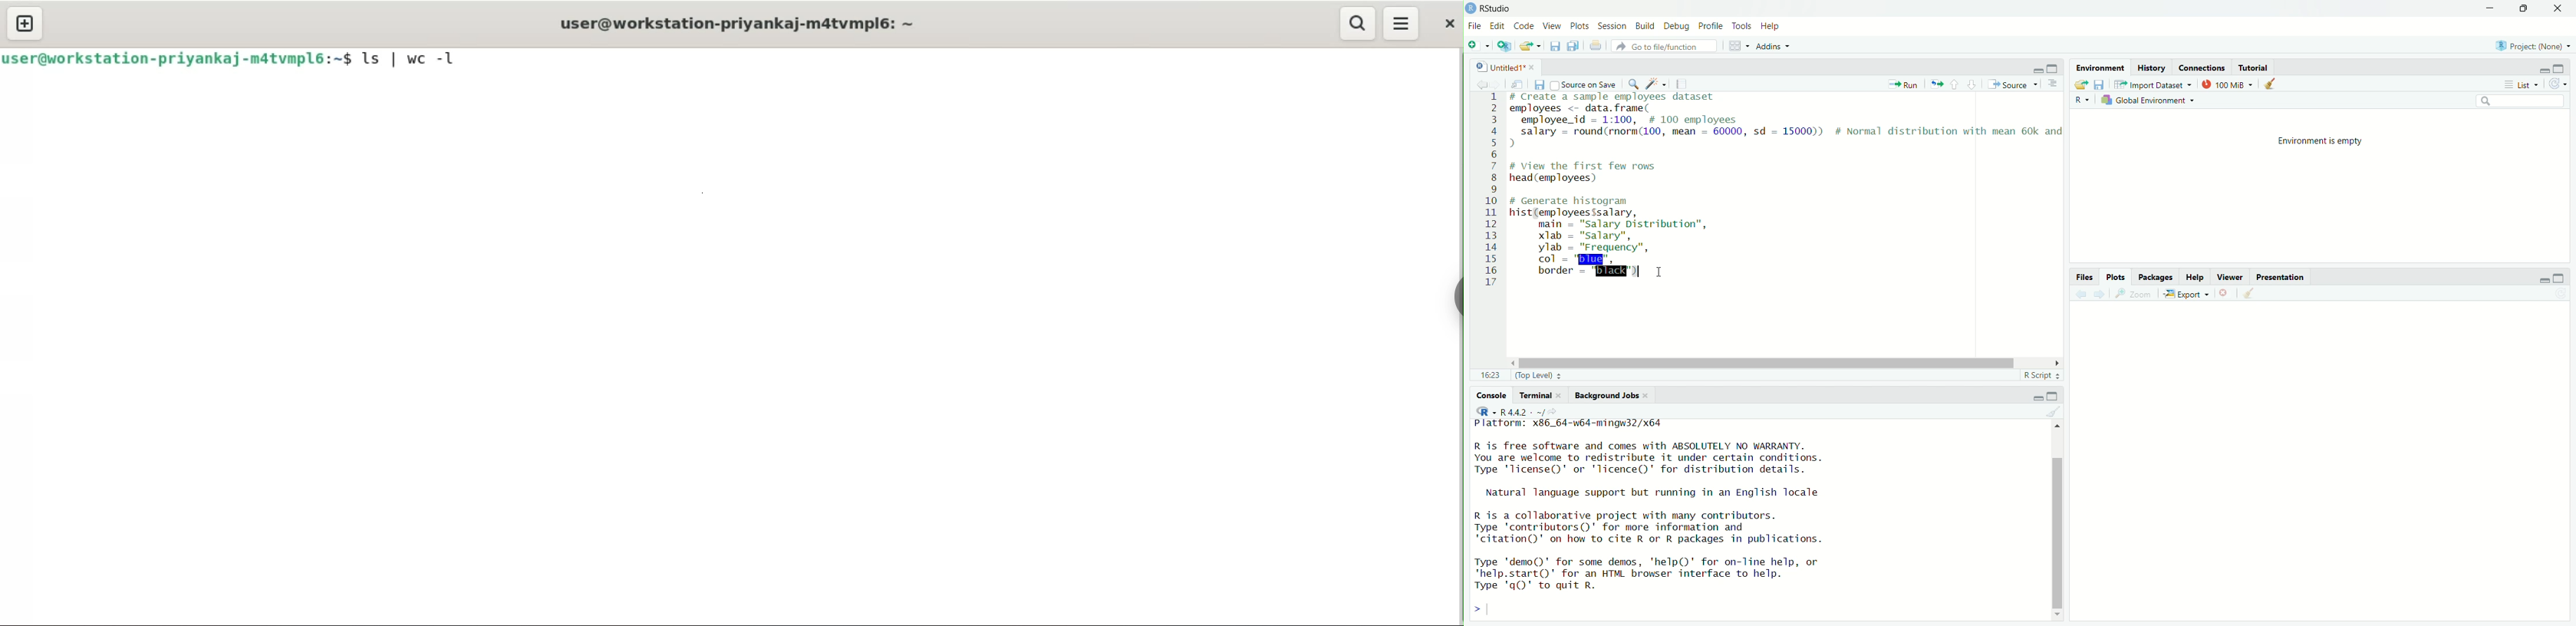 This screenshot has height=644, width=2576. I want to click on forward, so click(1497, 84).